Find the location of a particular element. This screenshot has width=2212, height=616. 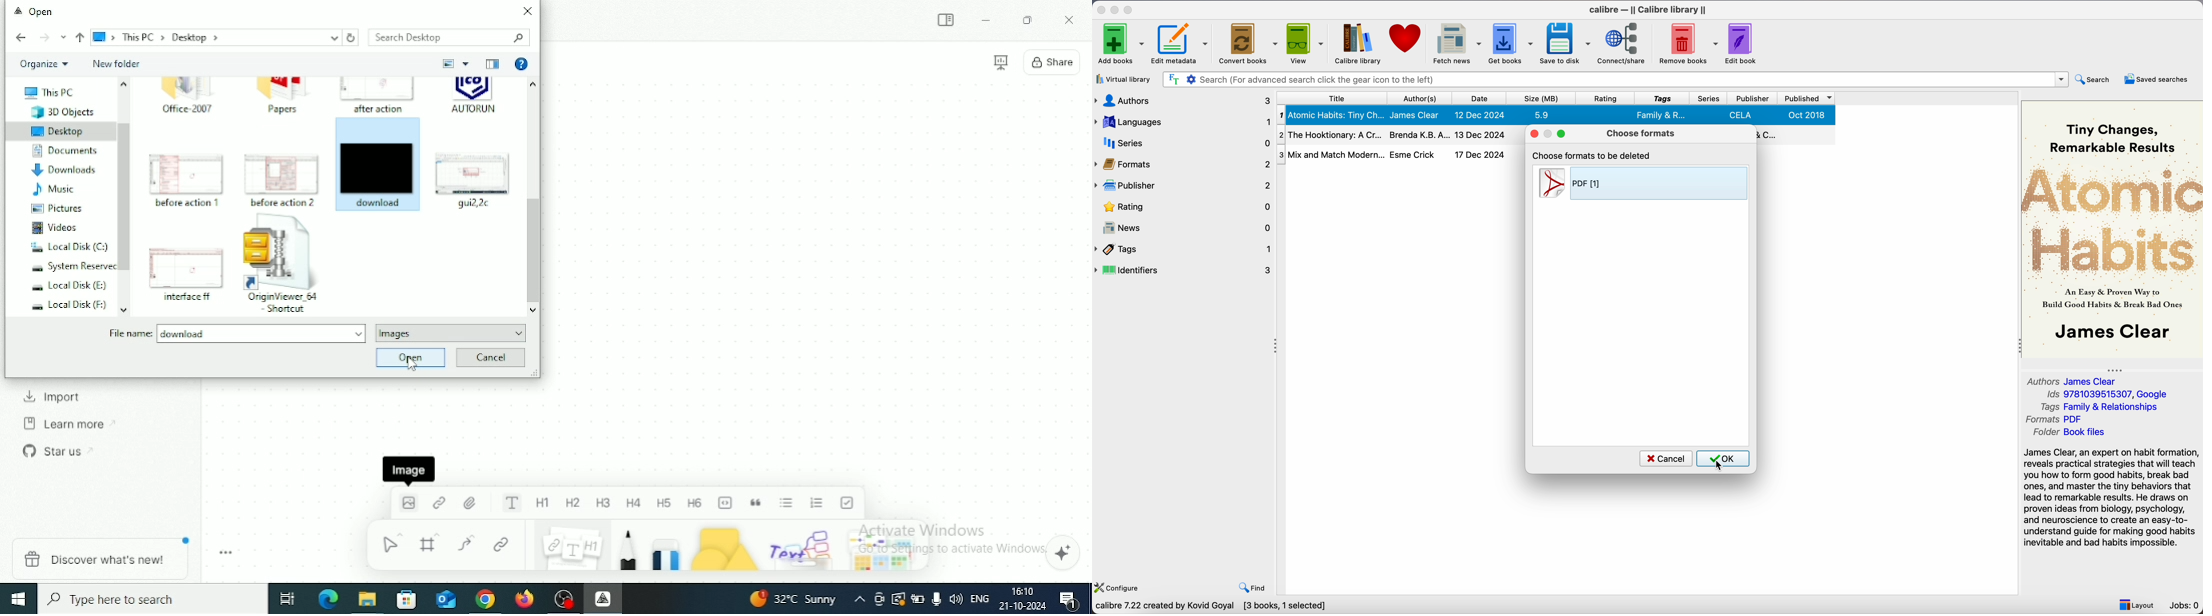

Google Chrome is located at coordinates (485, 599).